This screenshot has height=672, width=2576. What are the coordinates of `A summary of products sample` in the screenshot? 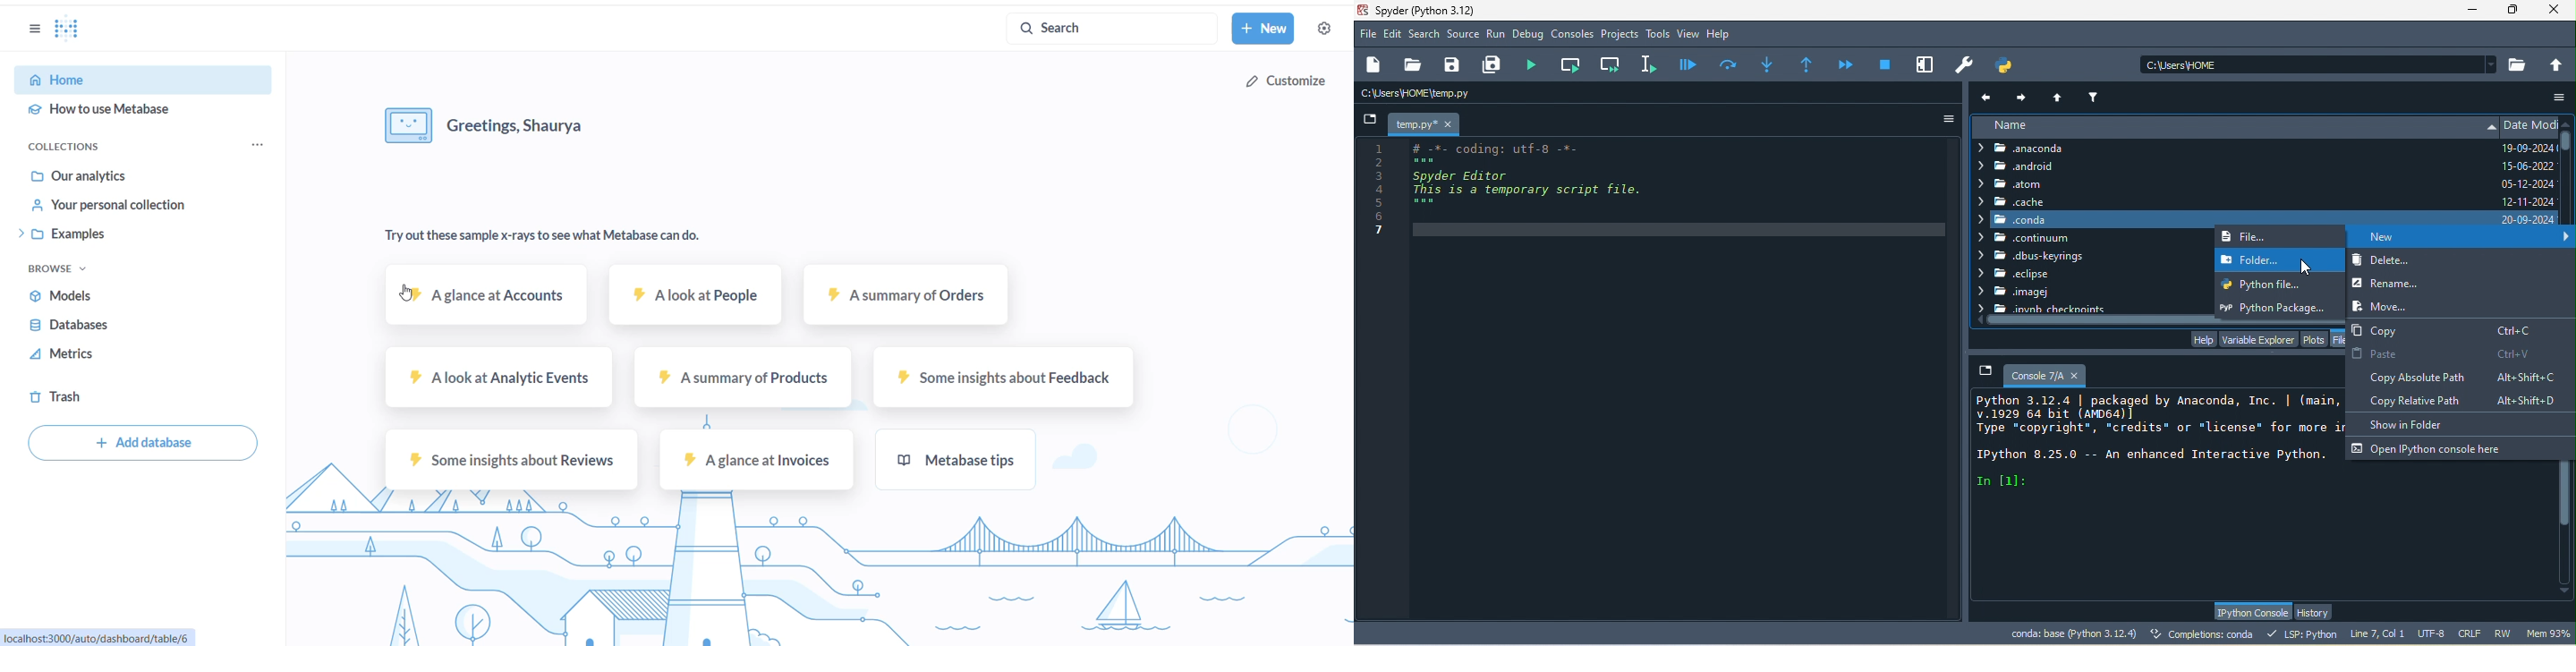 It's located at (739, 379).